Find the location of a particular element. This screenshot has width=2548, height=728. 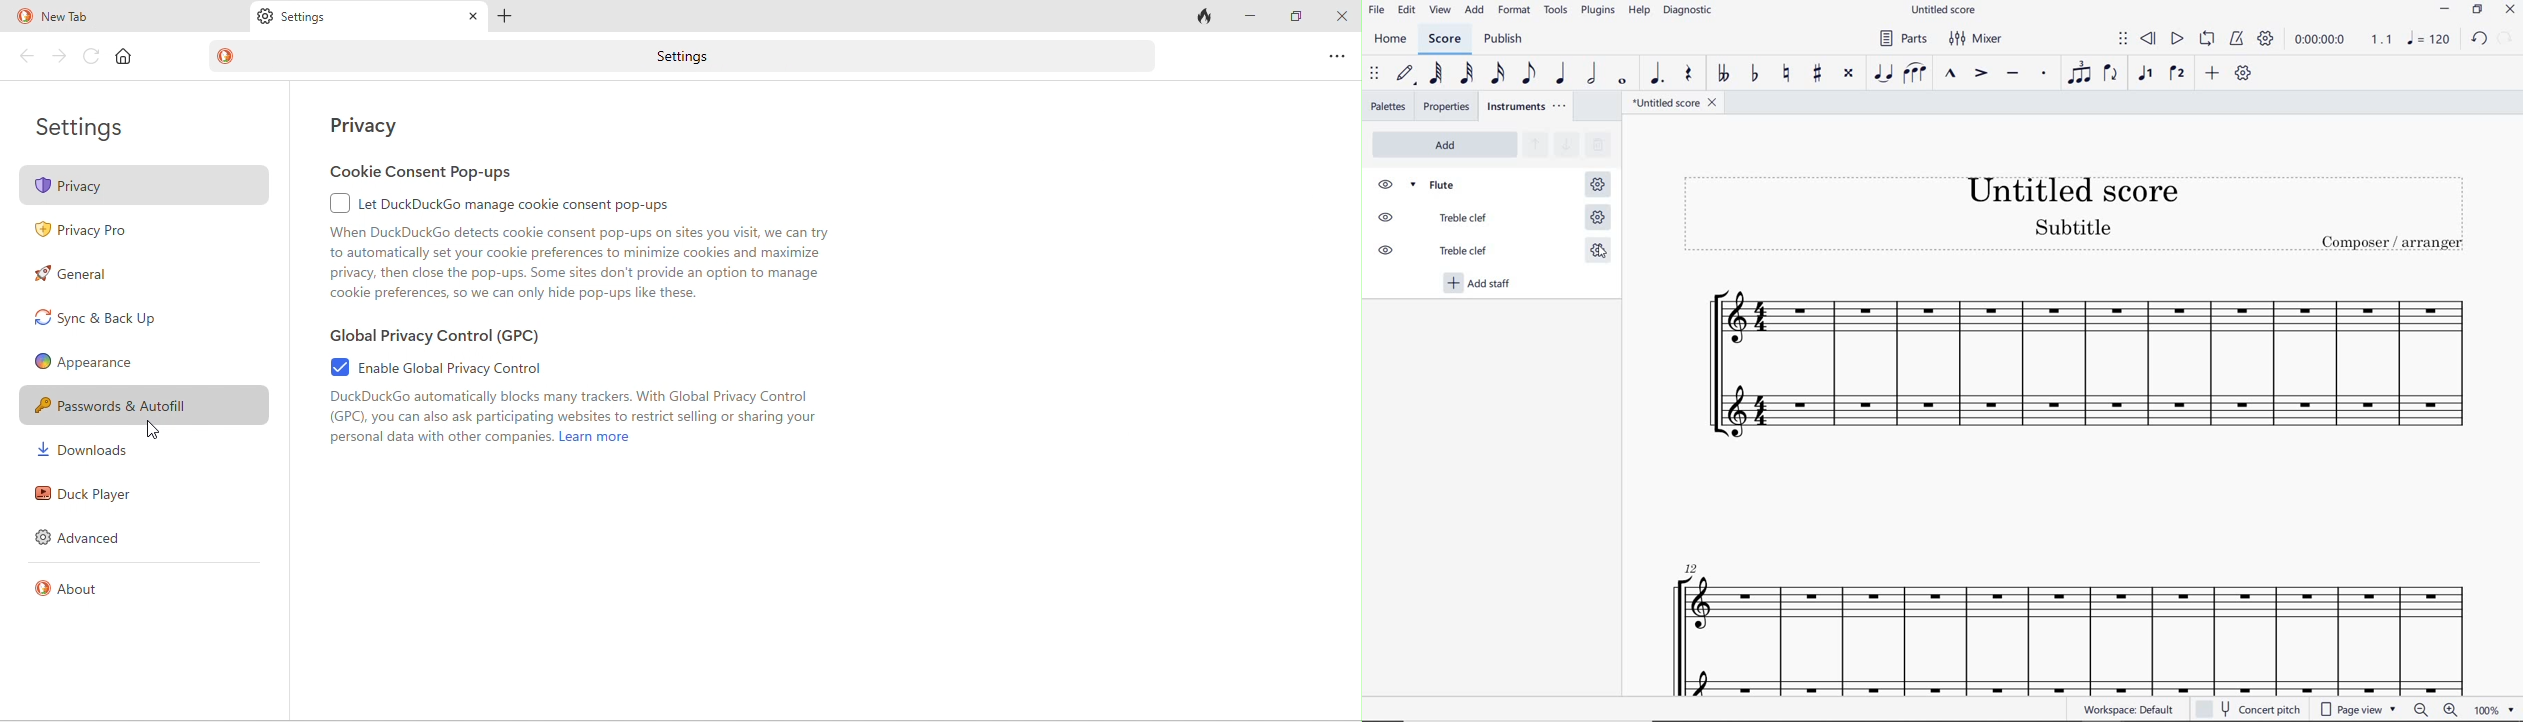

PUBLISH is located at coordinates (1507, 41).